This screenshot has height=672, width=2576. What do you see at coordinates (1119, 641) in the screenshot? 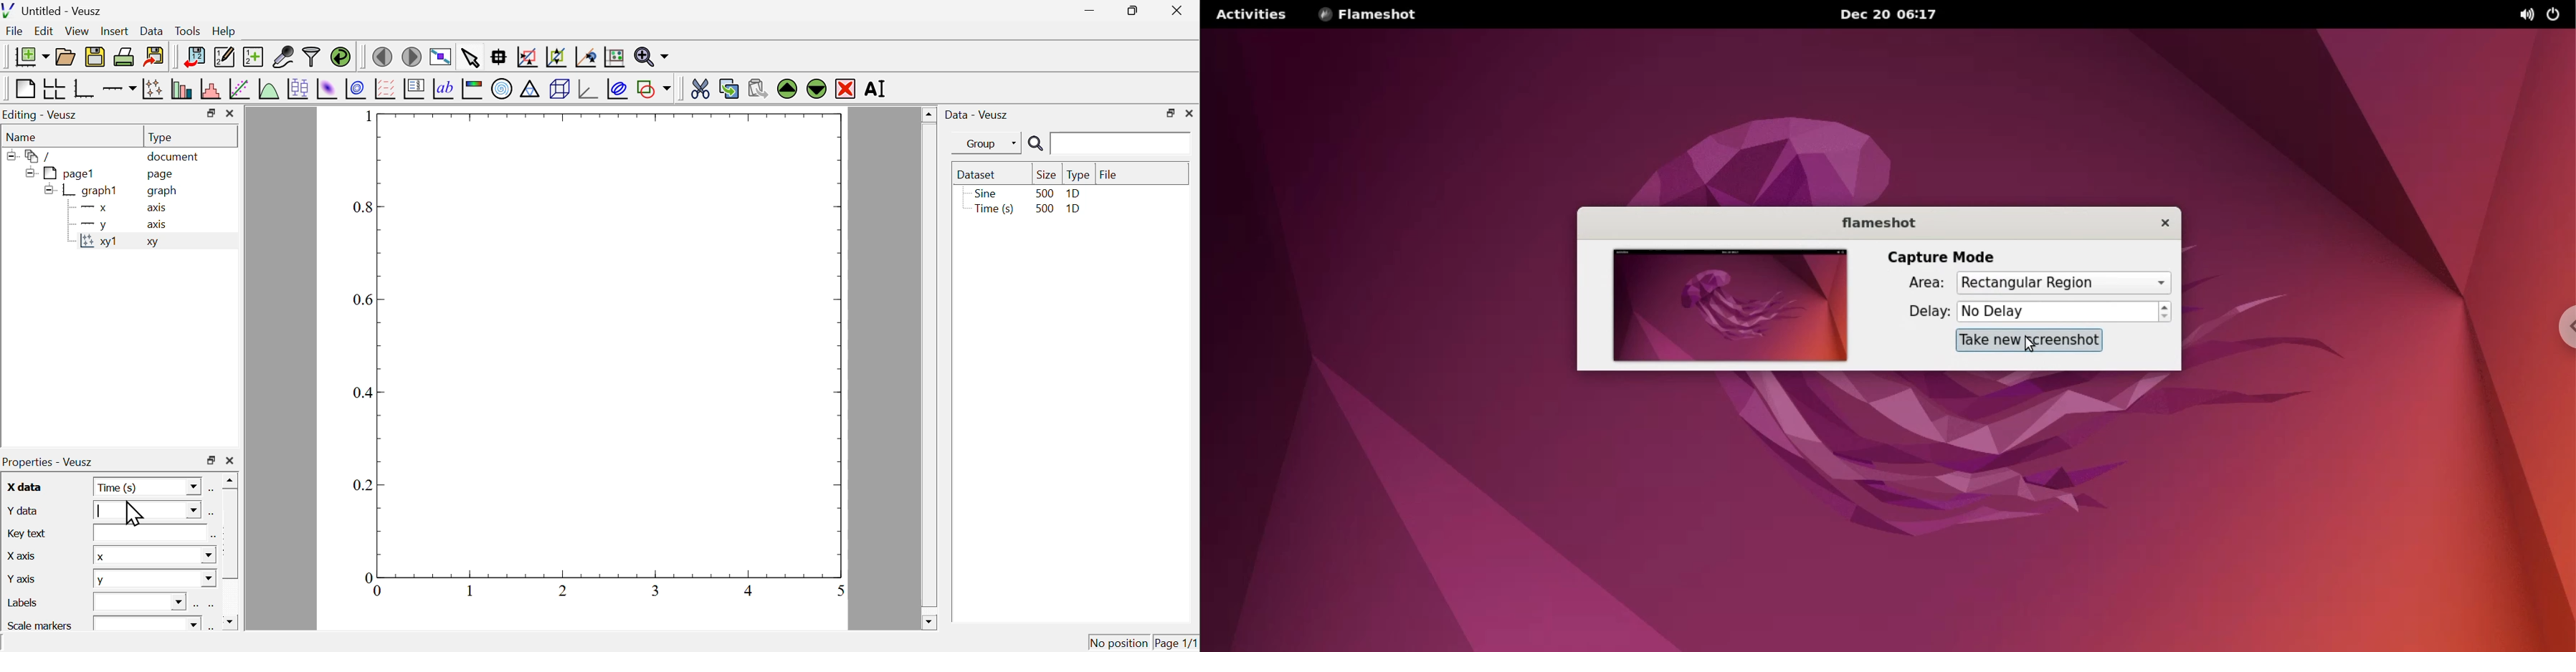
I see `no position` at bounding box center [1119, 641].